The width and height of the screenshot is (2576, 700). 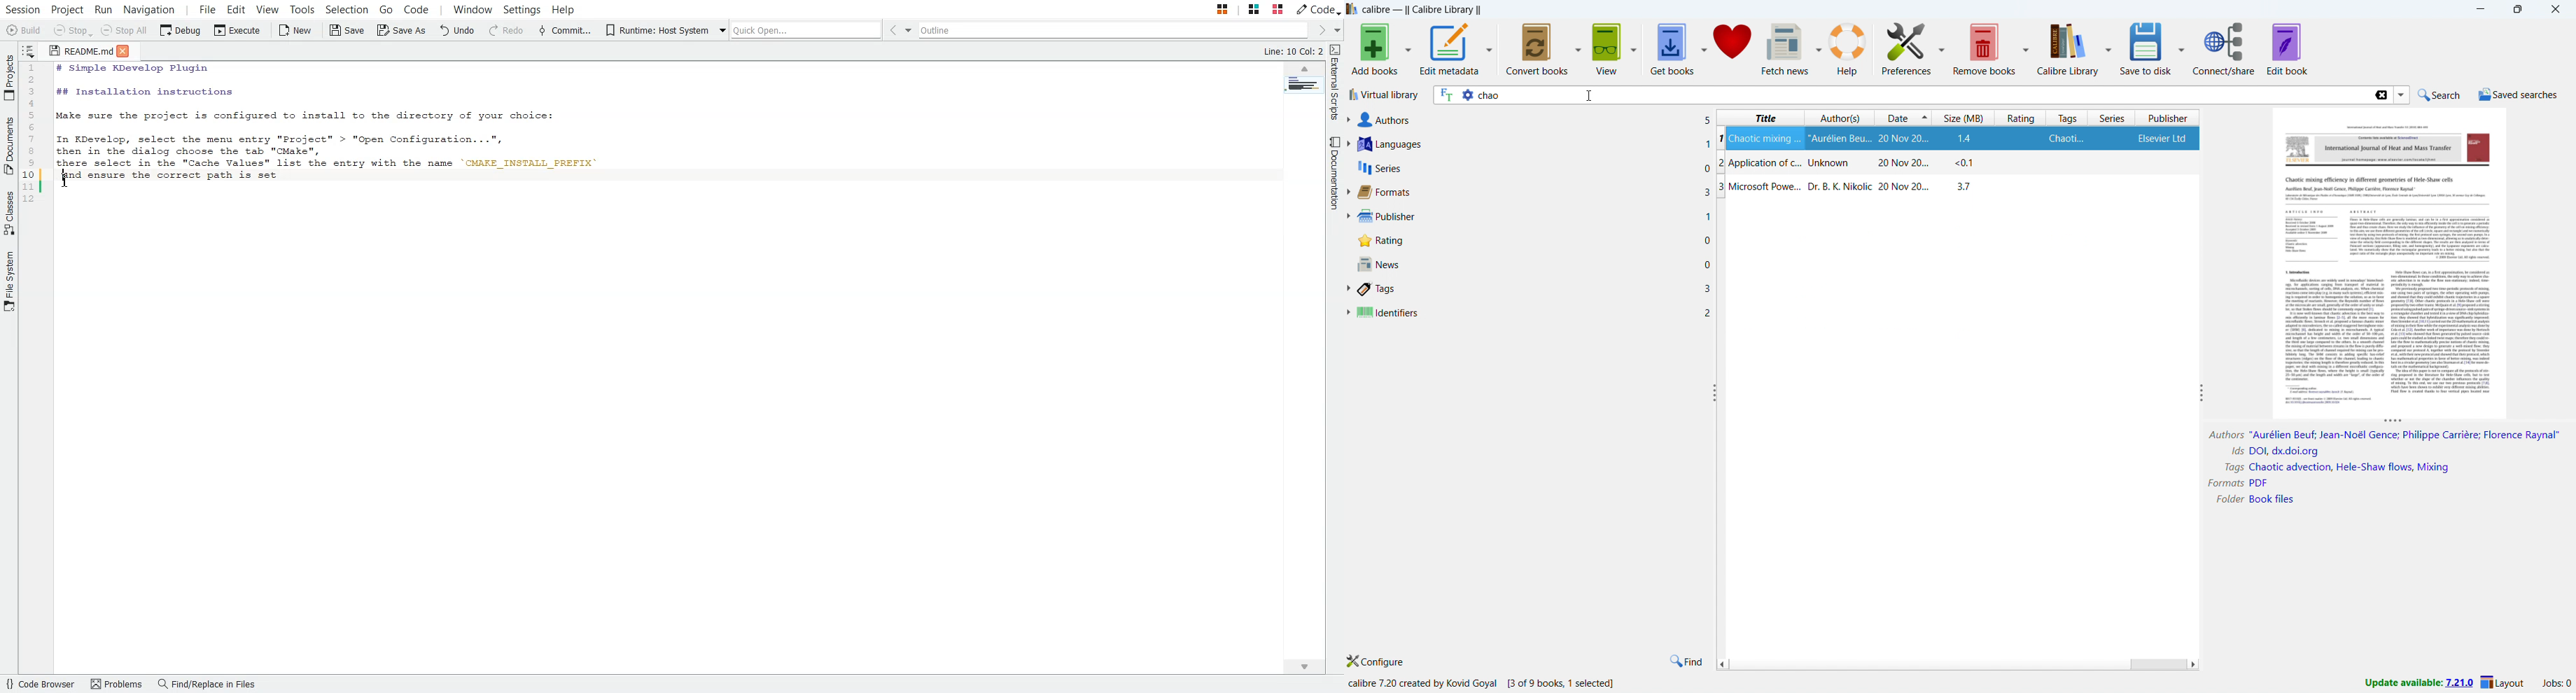 What do you see at coordinates (1533, 289) in the screenshot?
I see `tags` at bounding box center [1533, 289].